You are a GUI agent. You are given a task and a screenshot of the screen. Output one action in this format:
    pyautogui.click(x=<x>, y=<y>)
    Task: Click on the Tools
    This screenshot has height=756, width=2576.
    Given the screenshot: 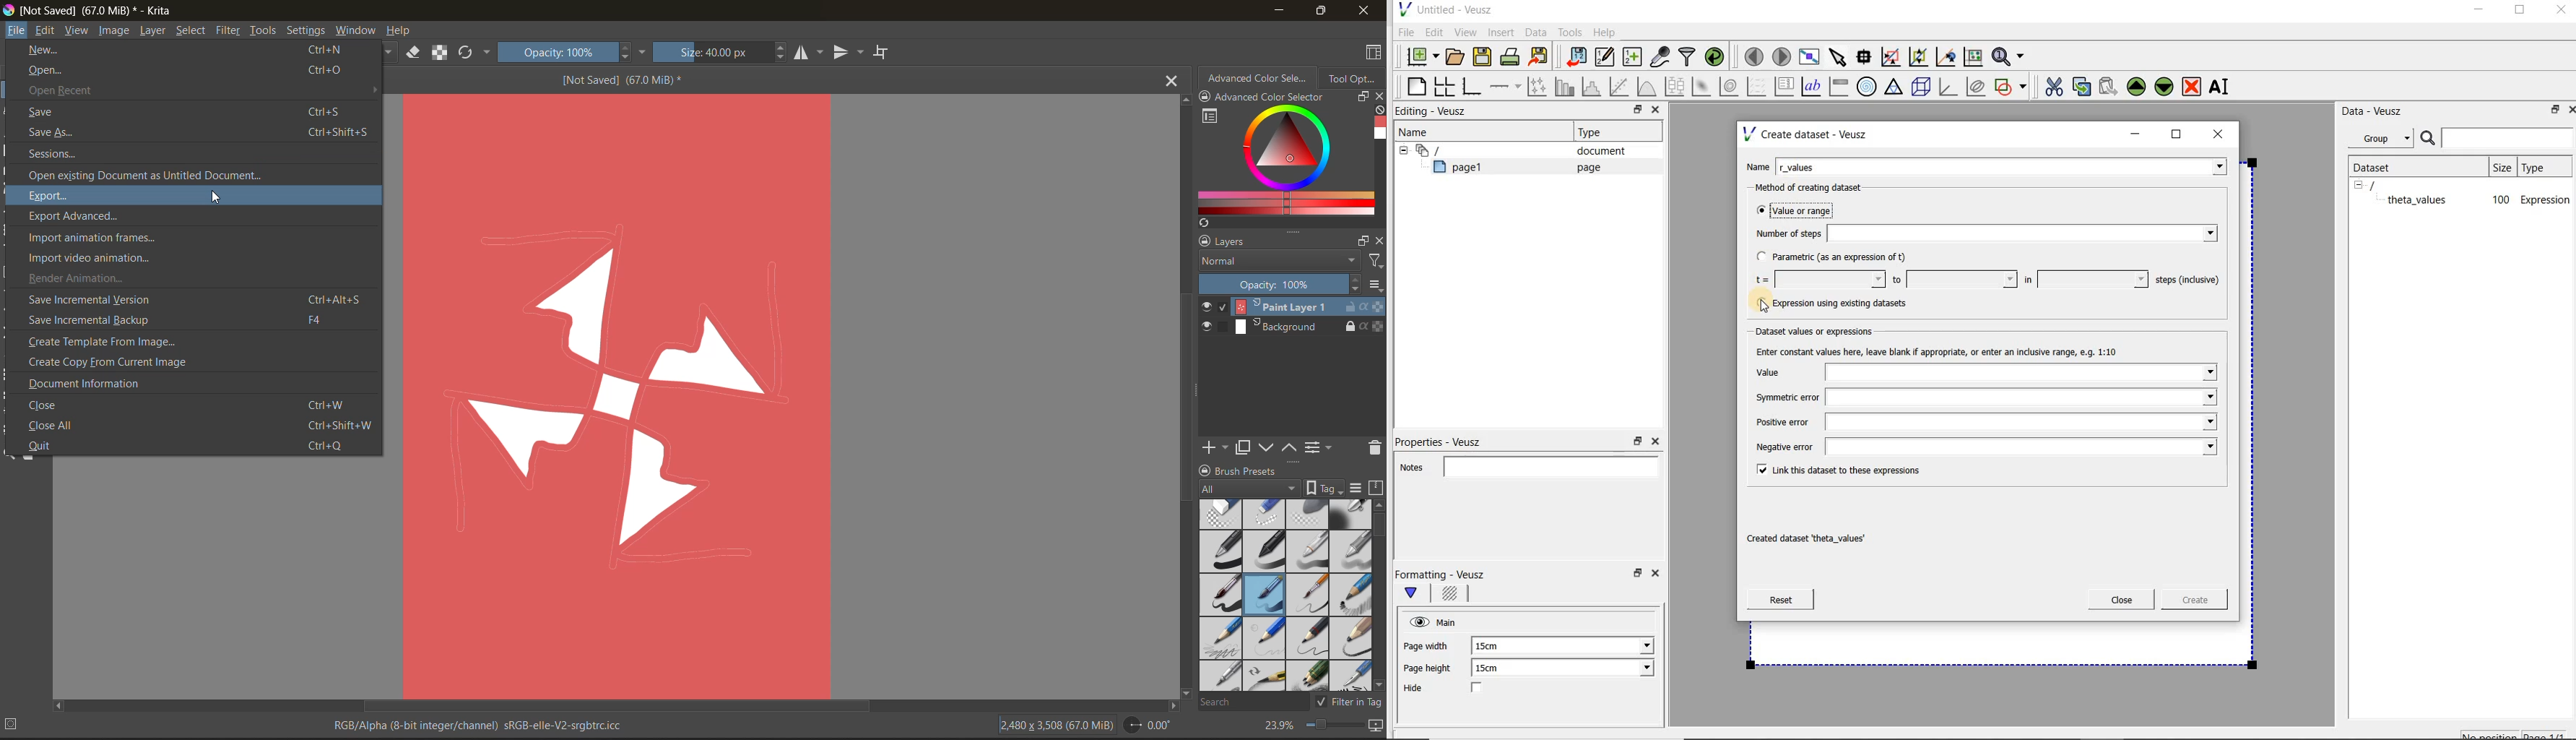 What is the action you would take?
    pyautogui.click(x=1569, y=33)
    